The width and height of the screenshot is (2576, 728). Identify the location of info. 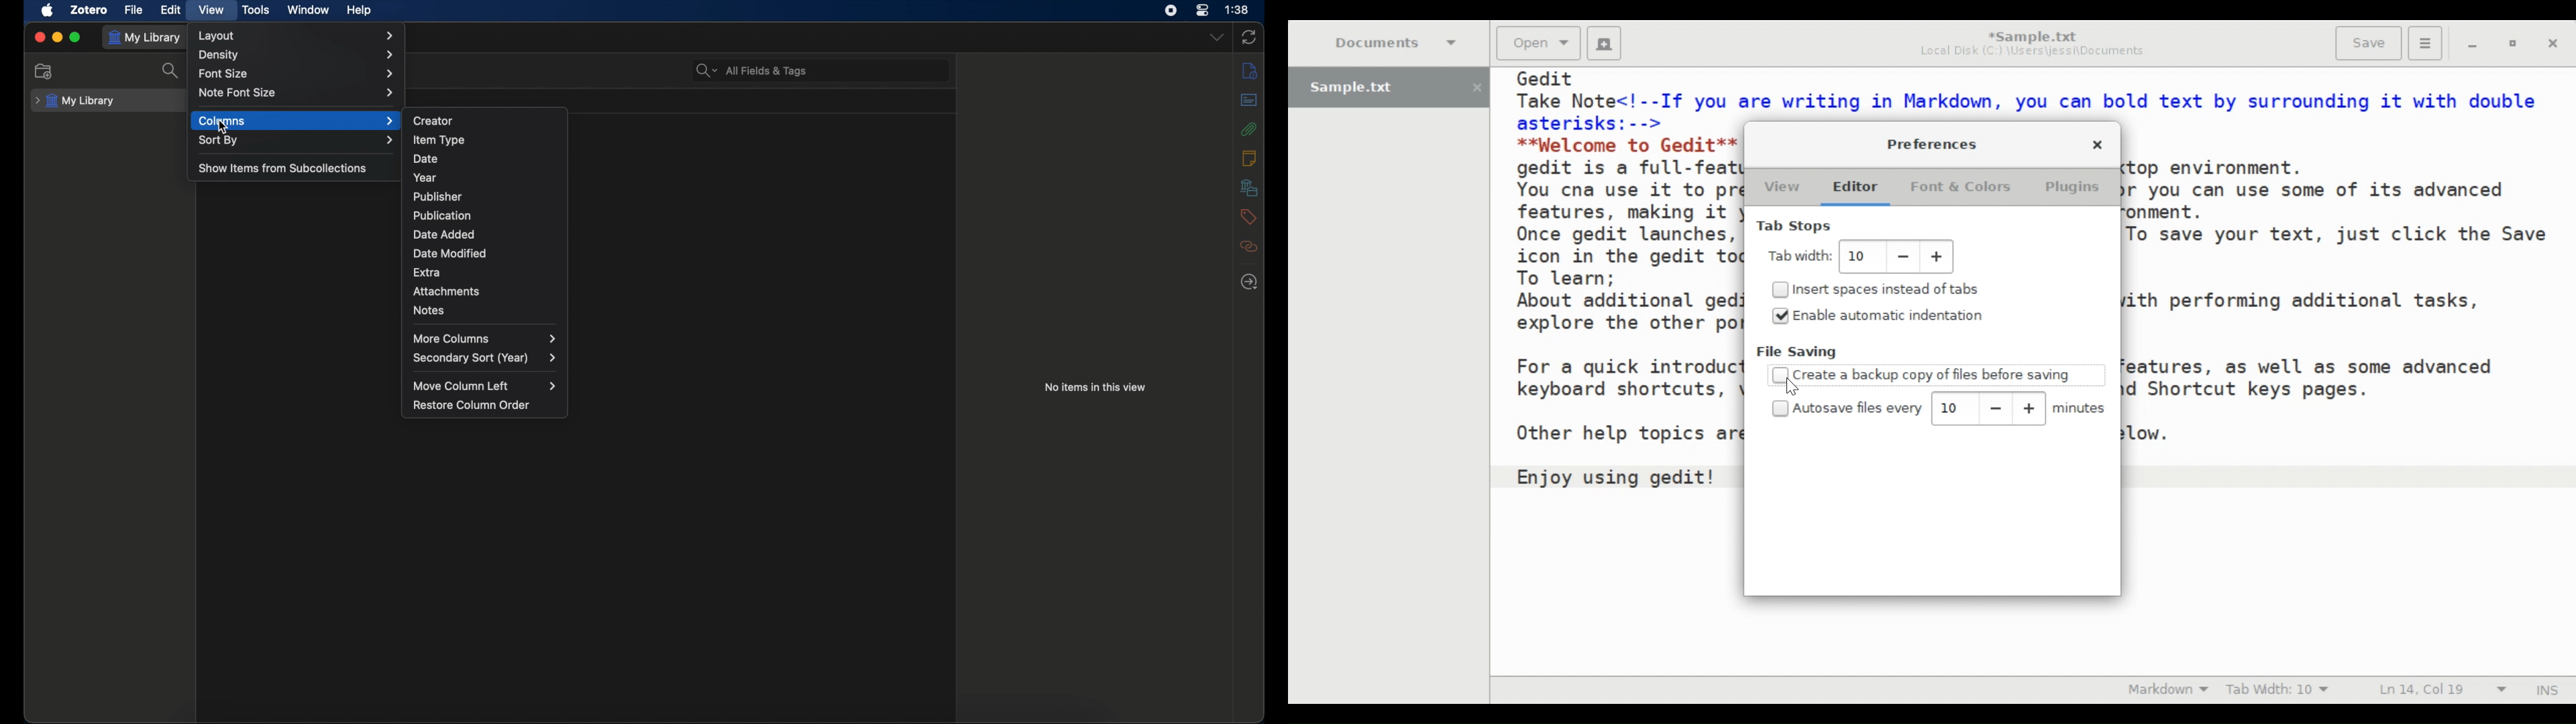
(1250, 70).